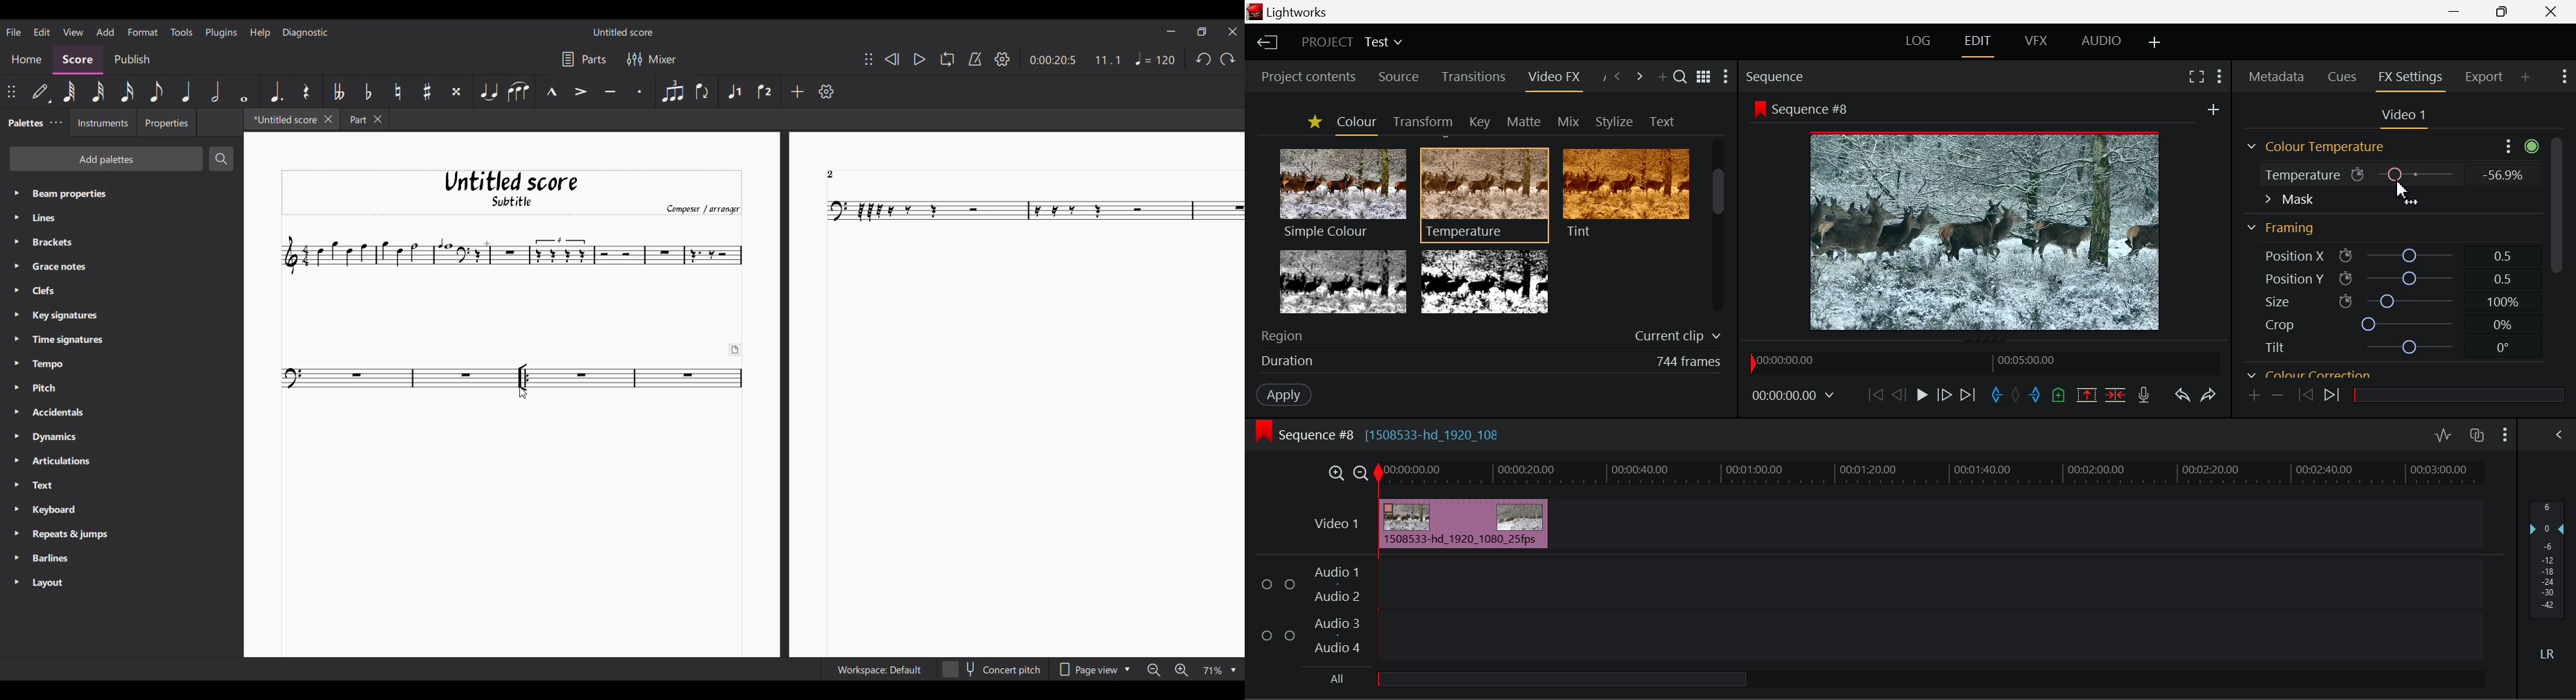  I want to click on Score title, so click(623, 32).